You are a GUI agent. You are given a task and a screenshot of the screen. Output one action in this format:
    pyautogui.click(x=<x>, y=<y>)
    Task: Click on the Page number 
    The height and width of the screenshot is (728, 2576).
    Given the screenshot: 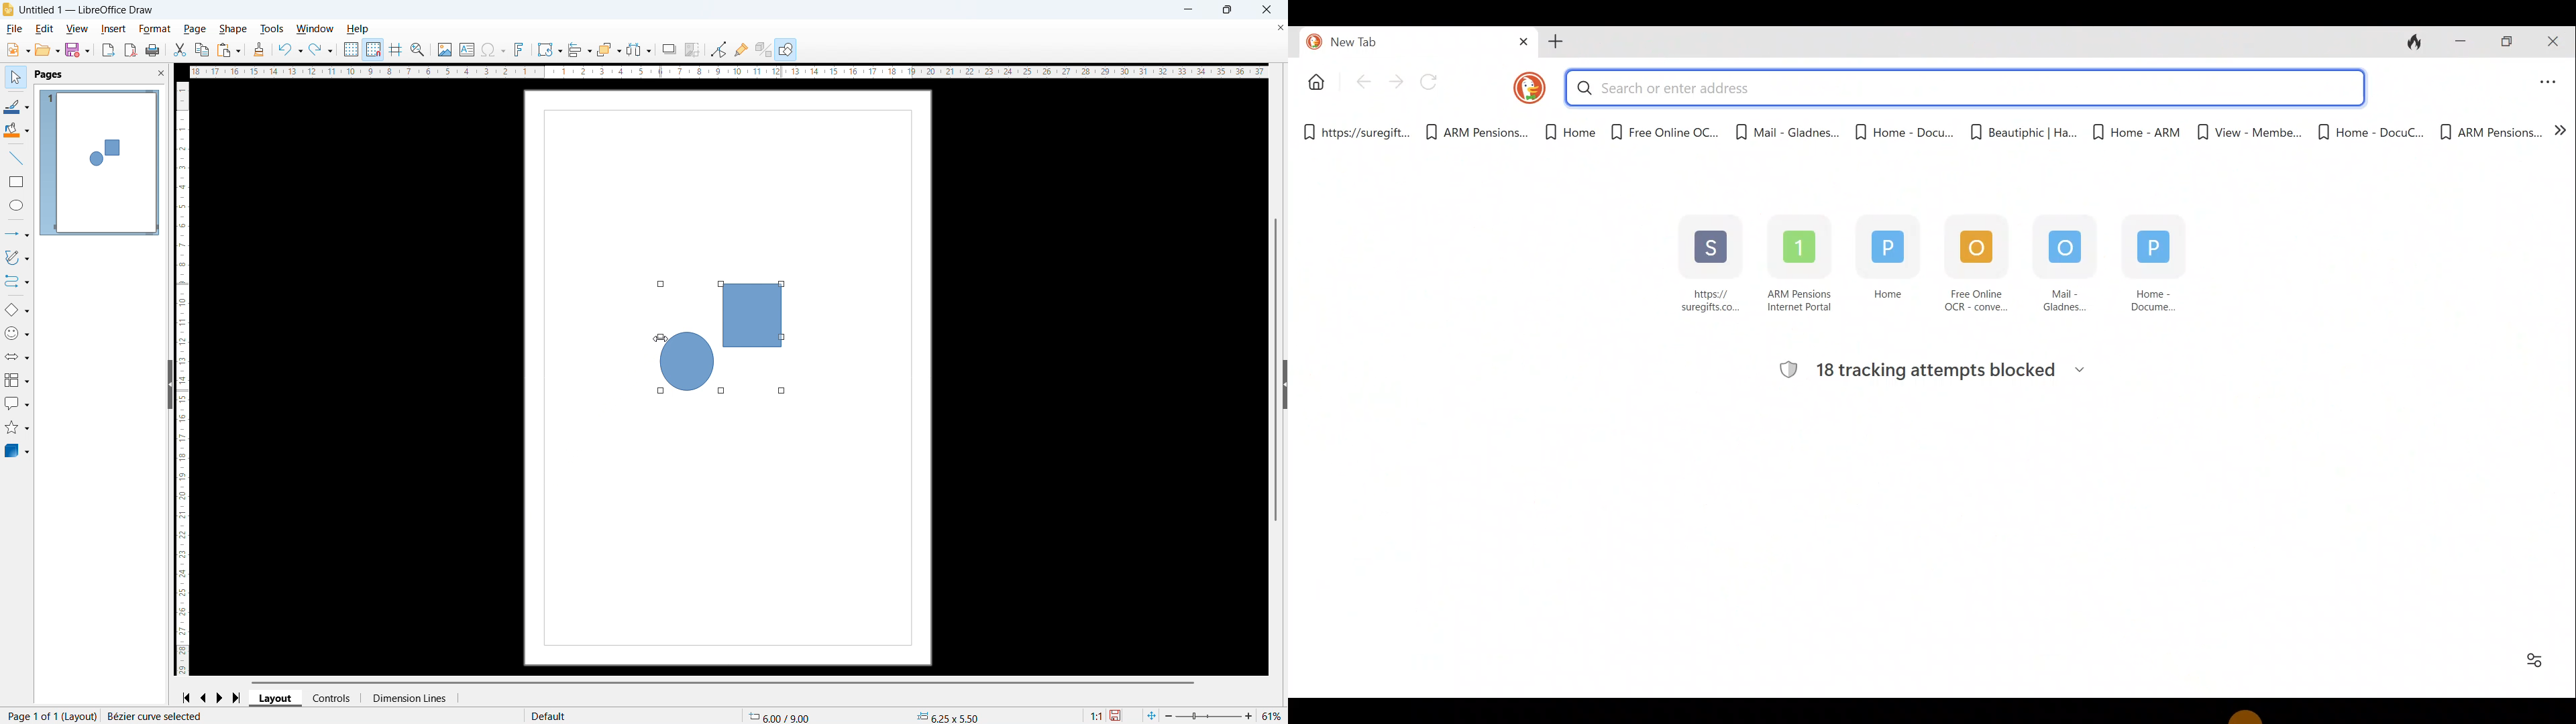 What is the action you would take?
    pyautogui.click(x=51, y=716)
    